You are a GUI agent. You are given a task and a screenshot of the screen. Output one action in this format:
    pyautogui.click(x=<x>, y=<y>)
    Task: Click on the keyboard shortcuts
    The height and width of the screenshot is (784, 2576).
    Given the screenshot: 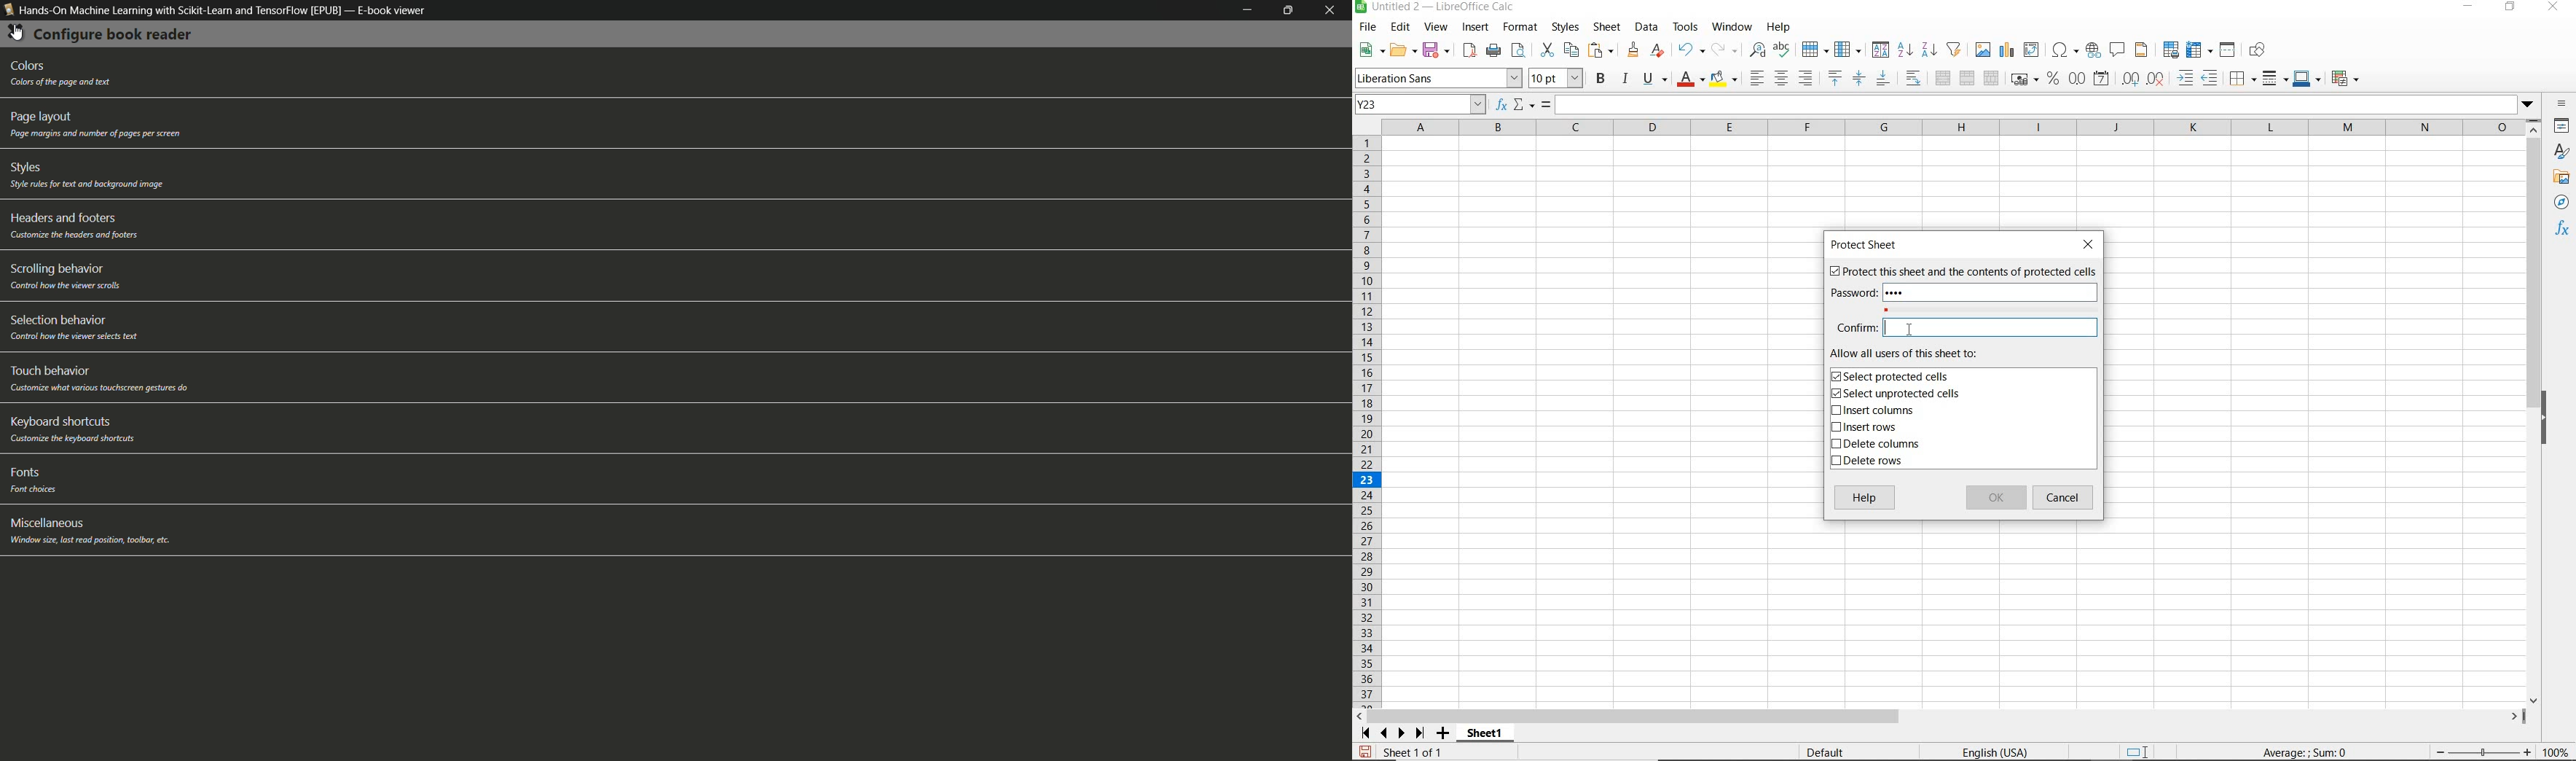 What is the action you would take?
    pyautogui.click(x=58, y=421)
    